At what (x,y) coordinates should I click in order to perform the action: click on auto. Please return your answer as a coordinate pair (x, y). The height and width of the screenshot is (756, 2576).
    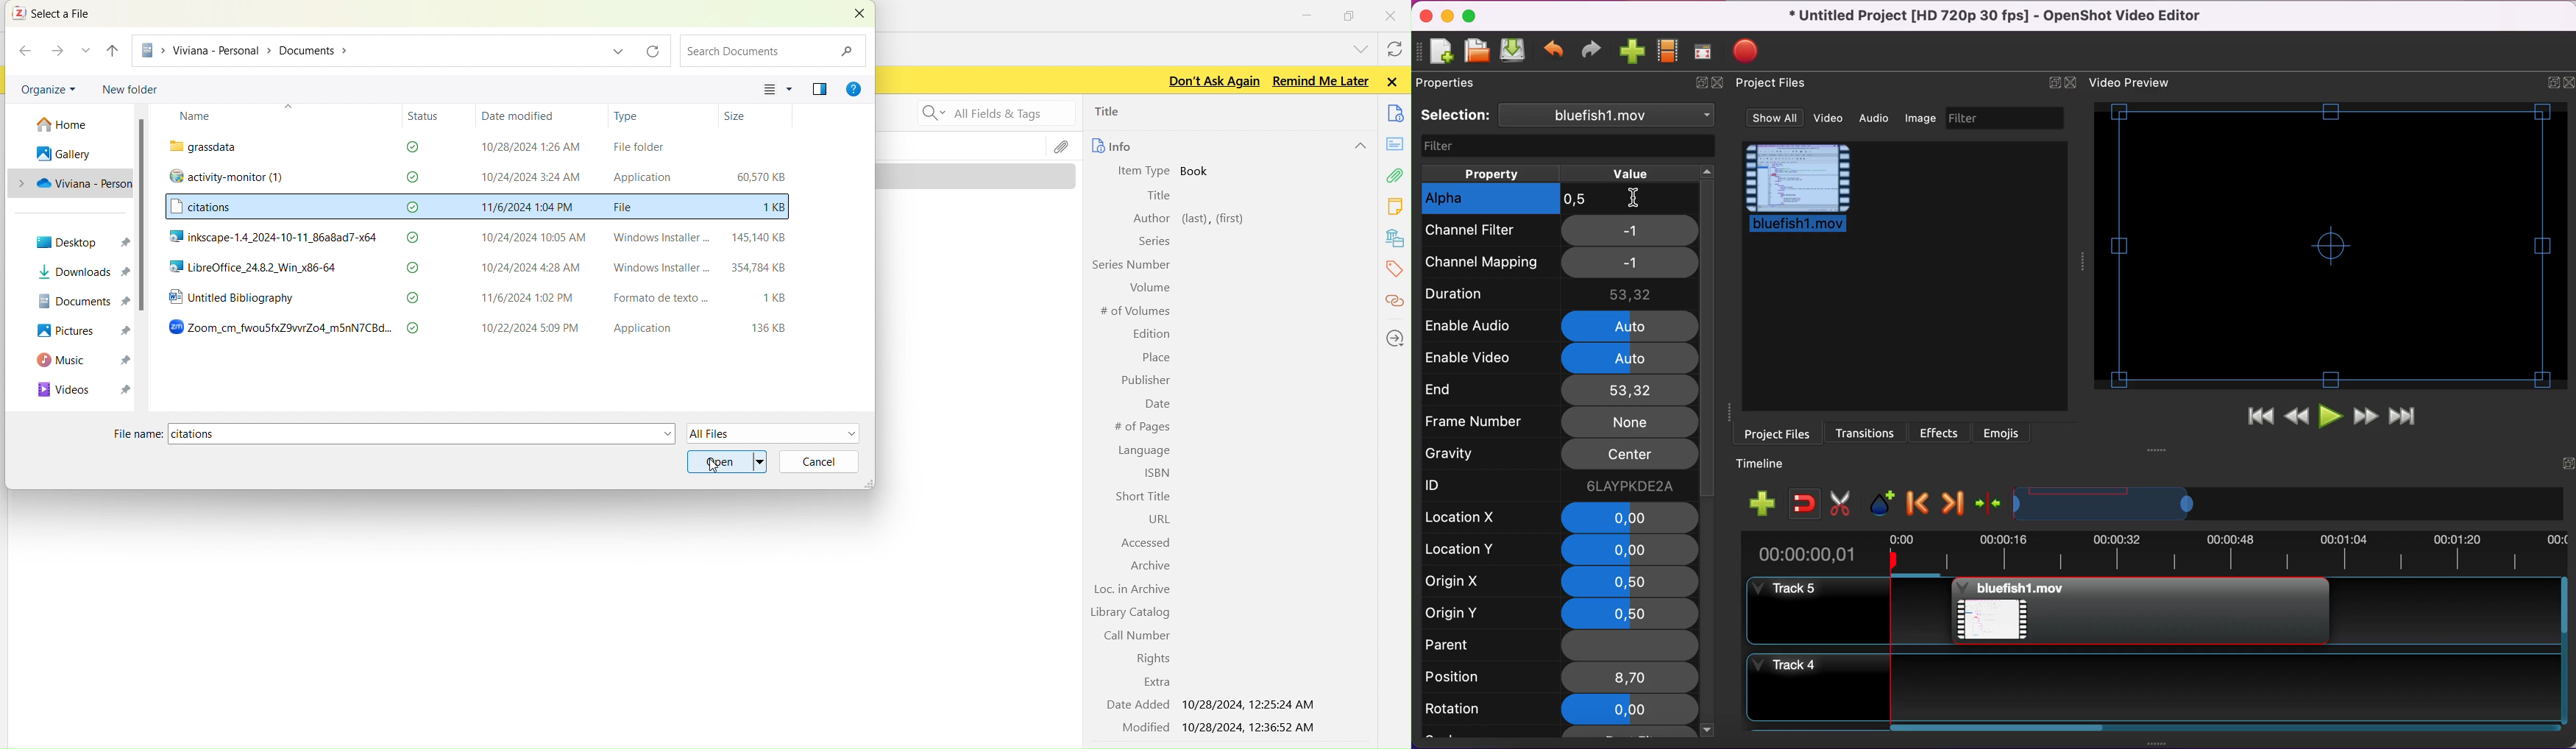
    Looking at the image, I should click on (1631, 326).